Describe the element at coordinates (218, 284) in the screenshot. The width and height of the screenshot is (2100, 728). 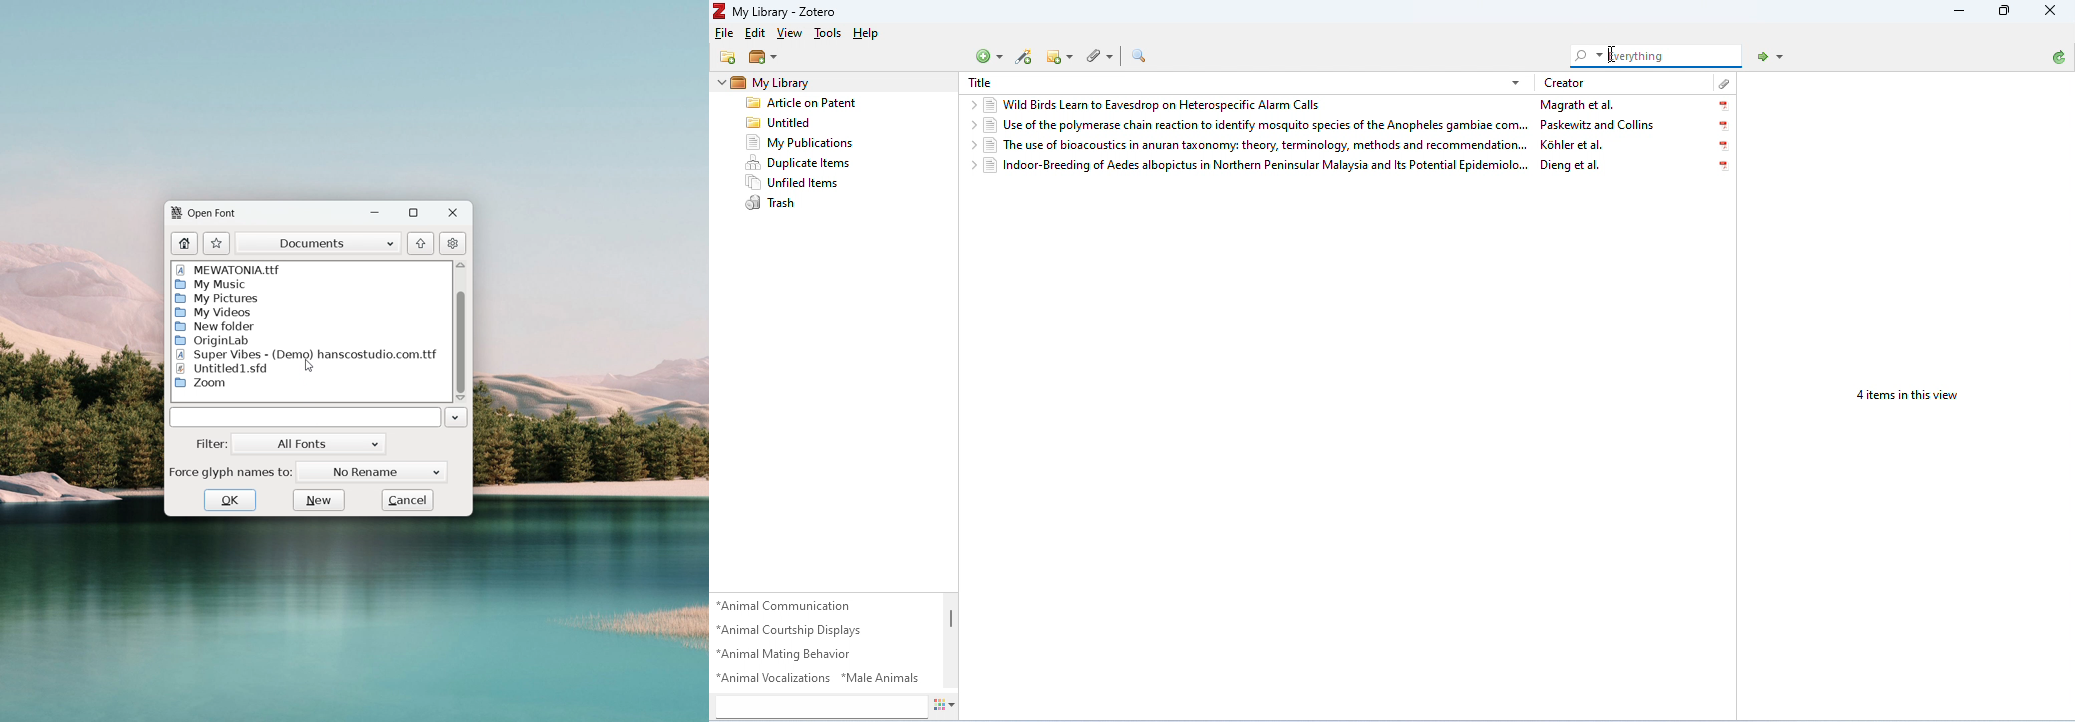
I see `My Music` at that location.